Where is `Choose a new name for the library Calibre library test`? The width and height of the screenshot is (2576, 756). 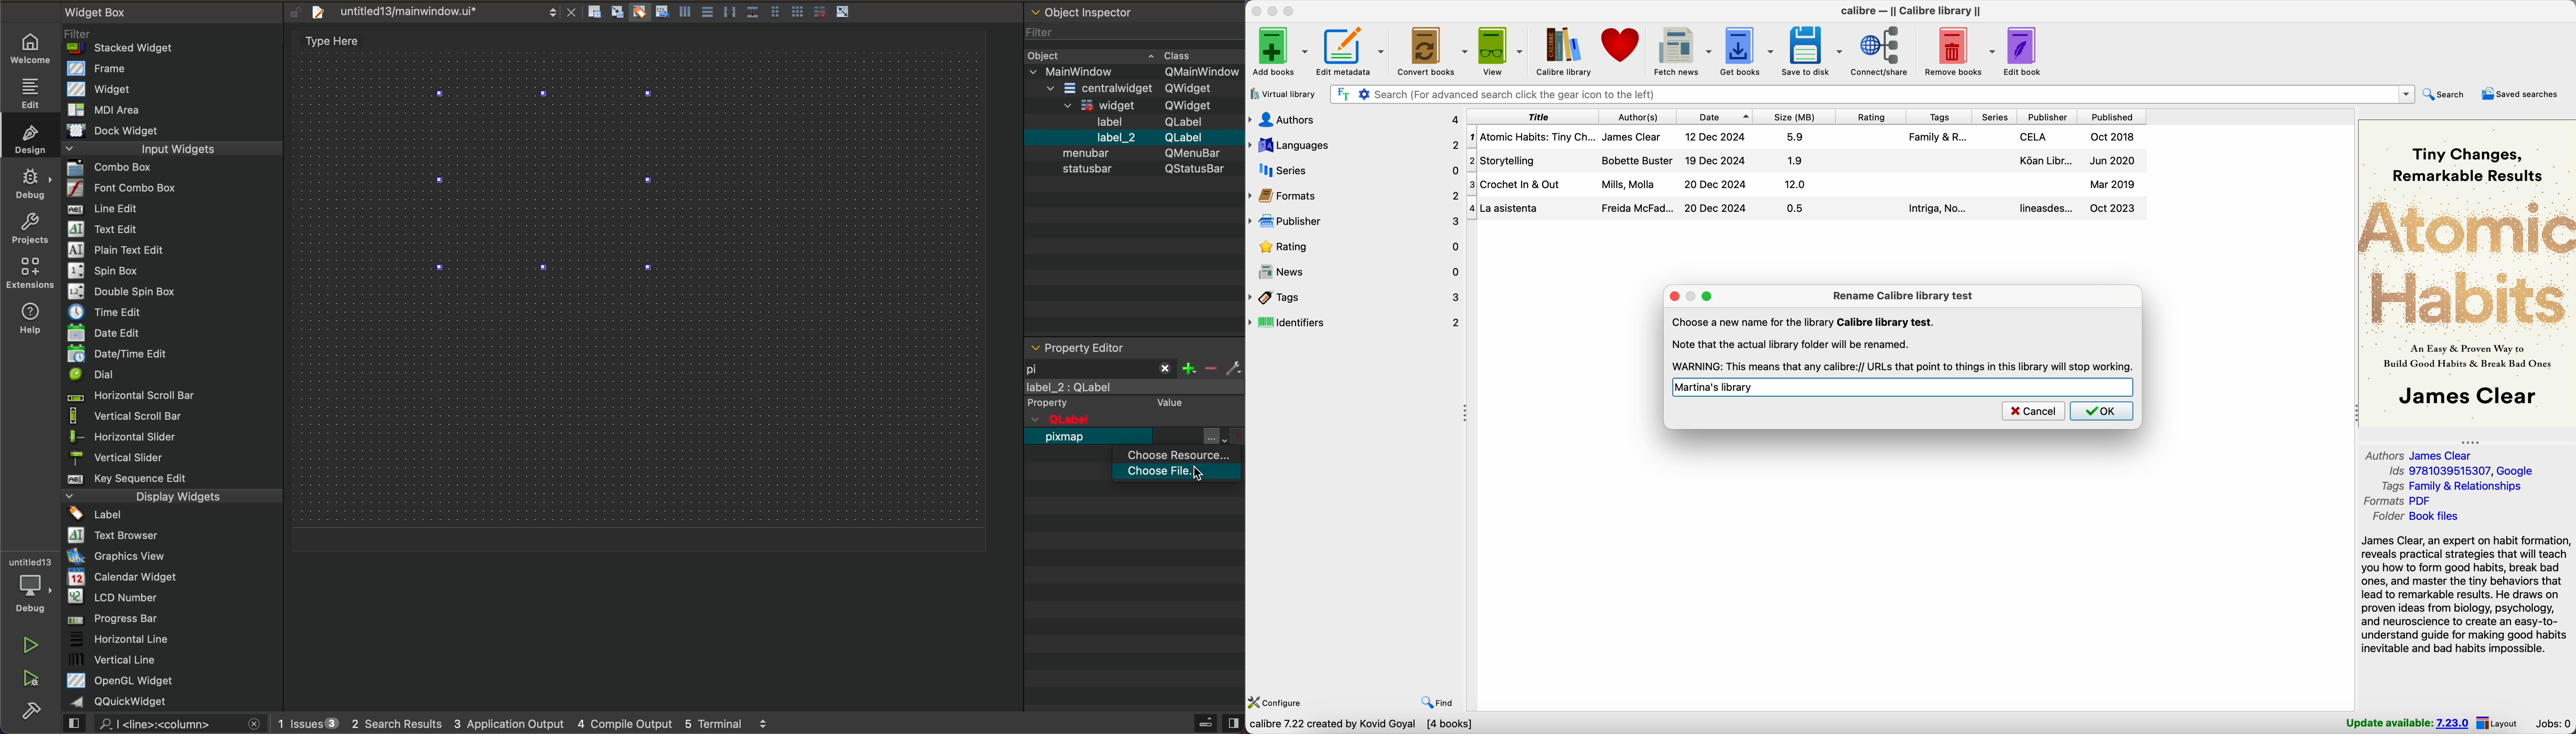 Choose a new name for the library Calibre library test is located at coordinates (1803, 322).